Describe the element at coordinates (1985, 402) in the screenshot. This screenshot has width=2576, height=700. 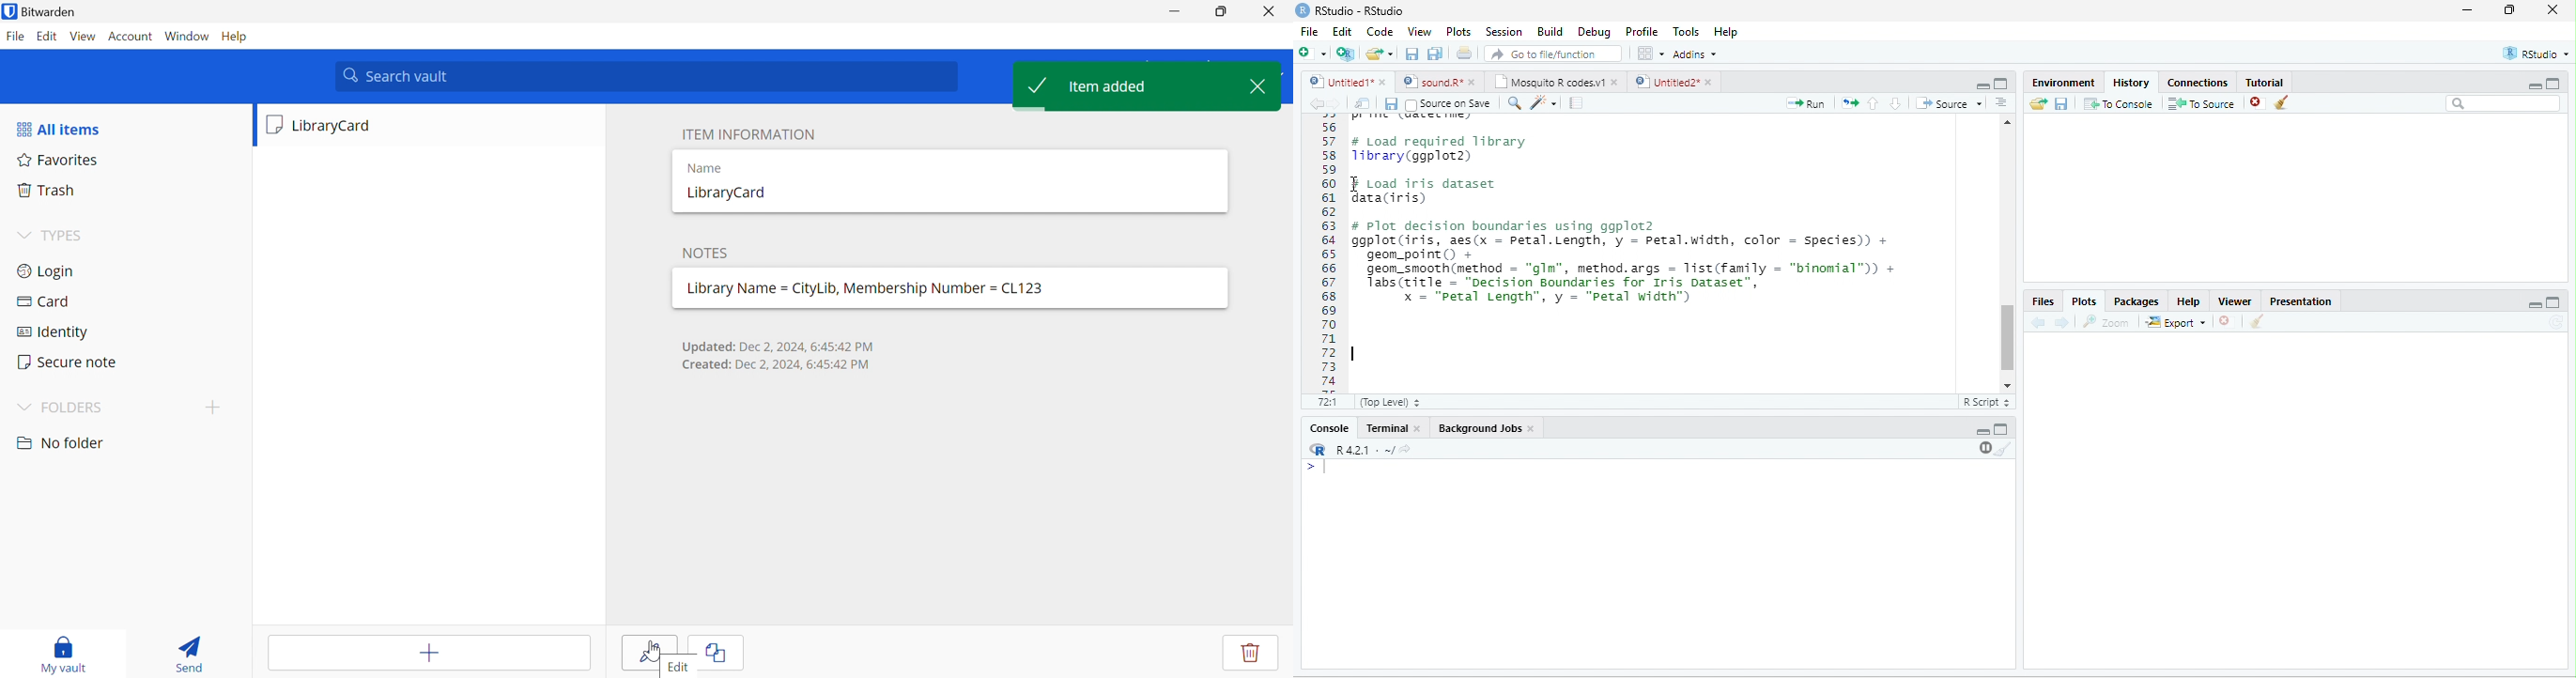
I see `R Script` at that location.